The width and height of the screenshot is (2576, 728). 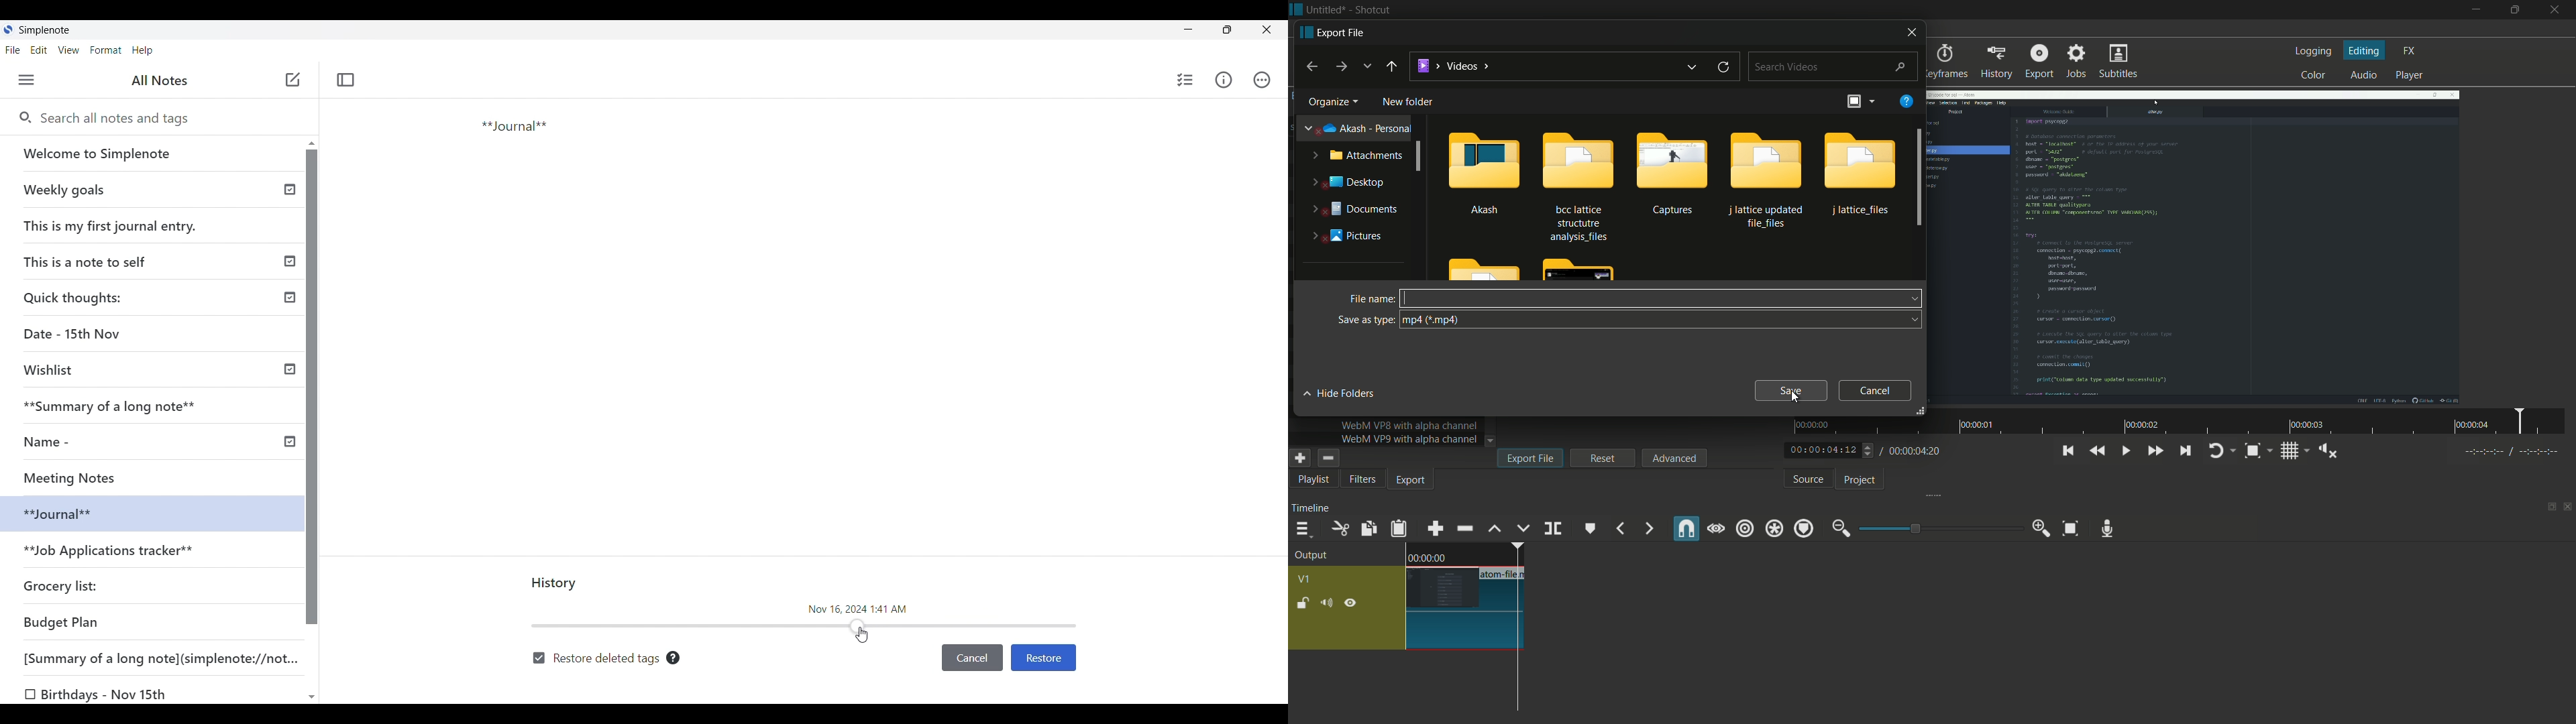 I want to click on Vertical slide bar for left panel, so click(x=312, y=387).